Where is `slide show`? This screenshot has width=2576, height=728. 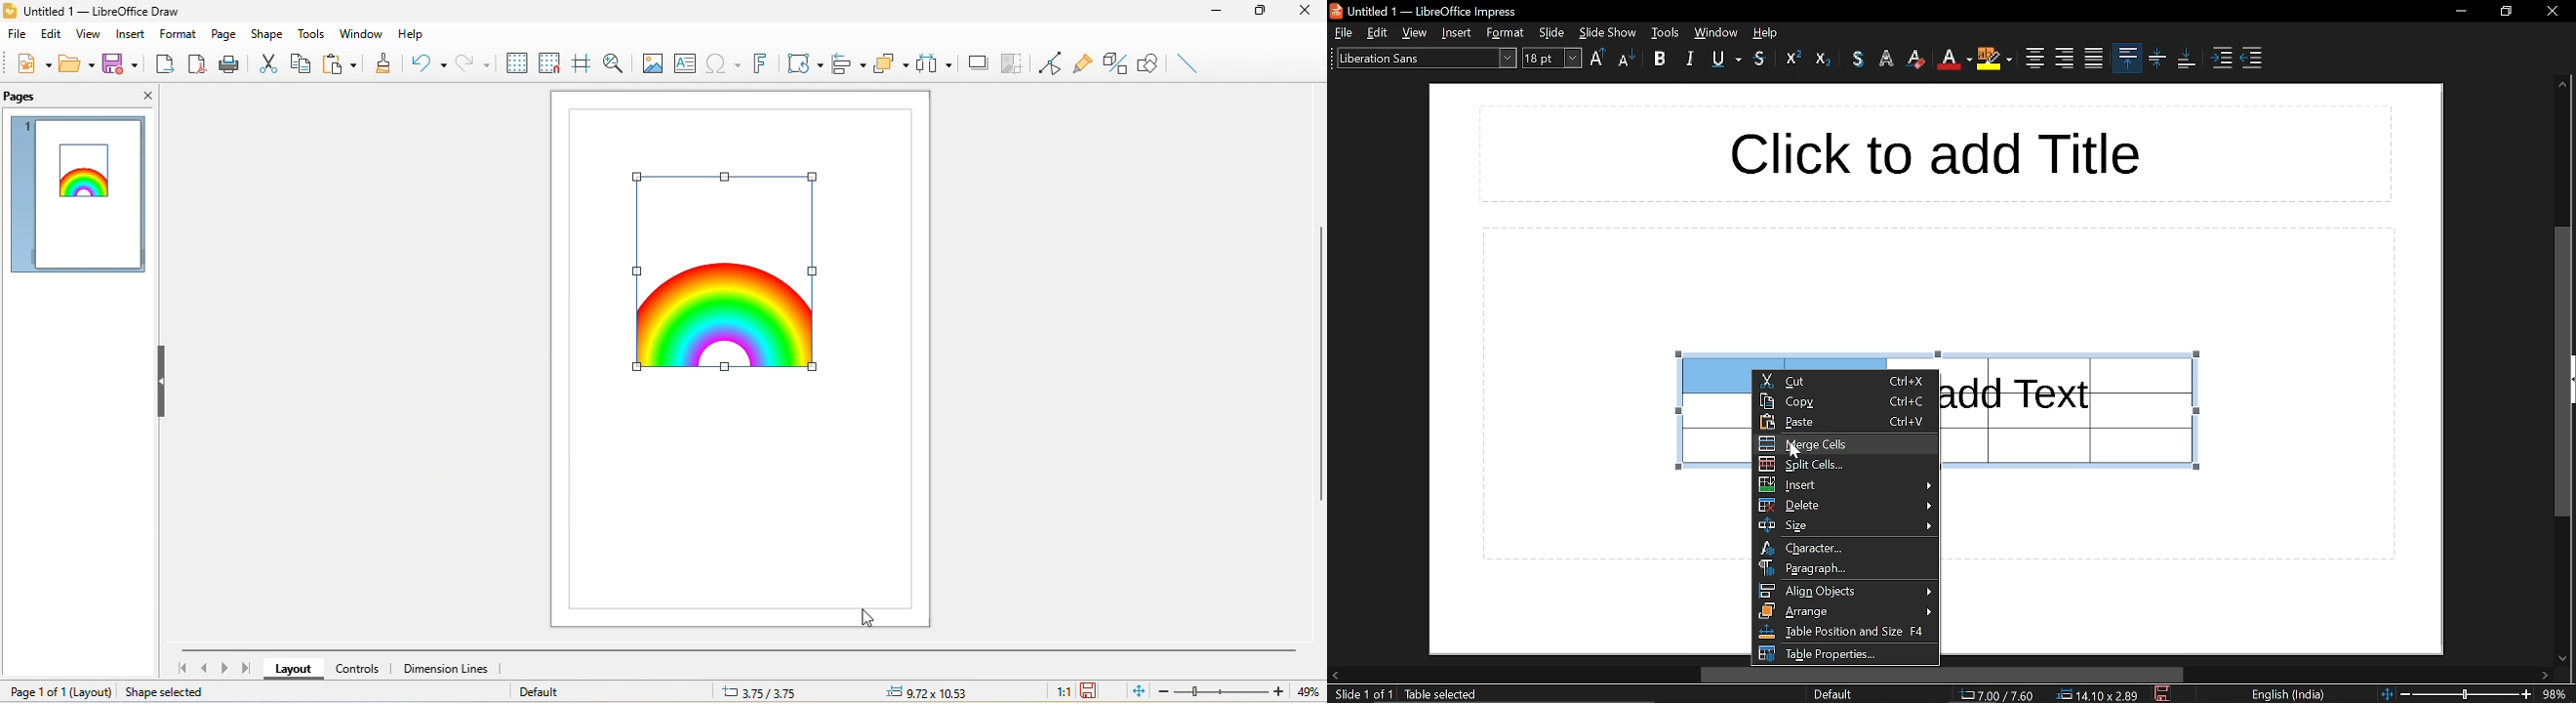
slide show is located at coordinates (1608, 32).